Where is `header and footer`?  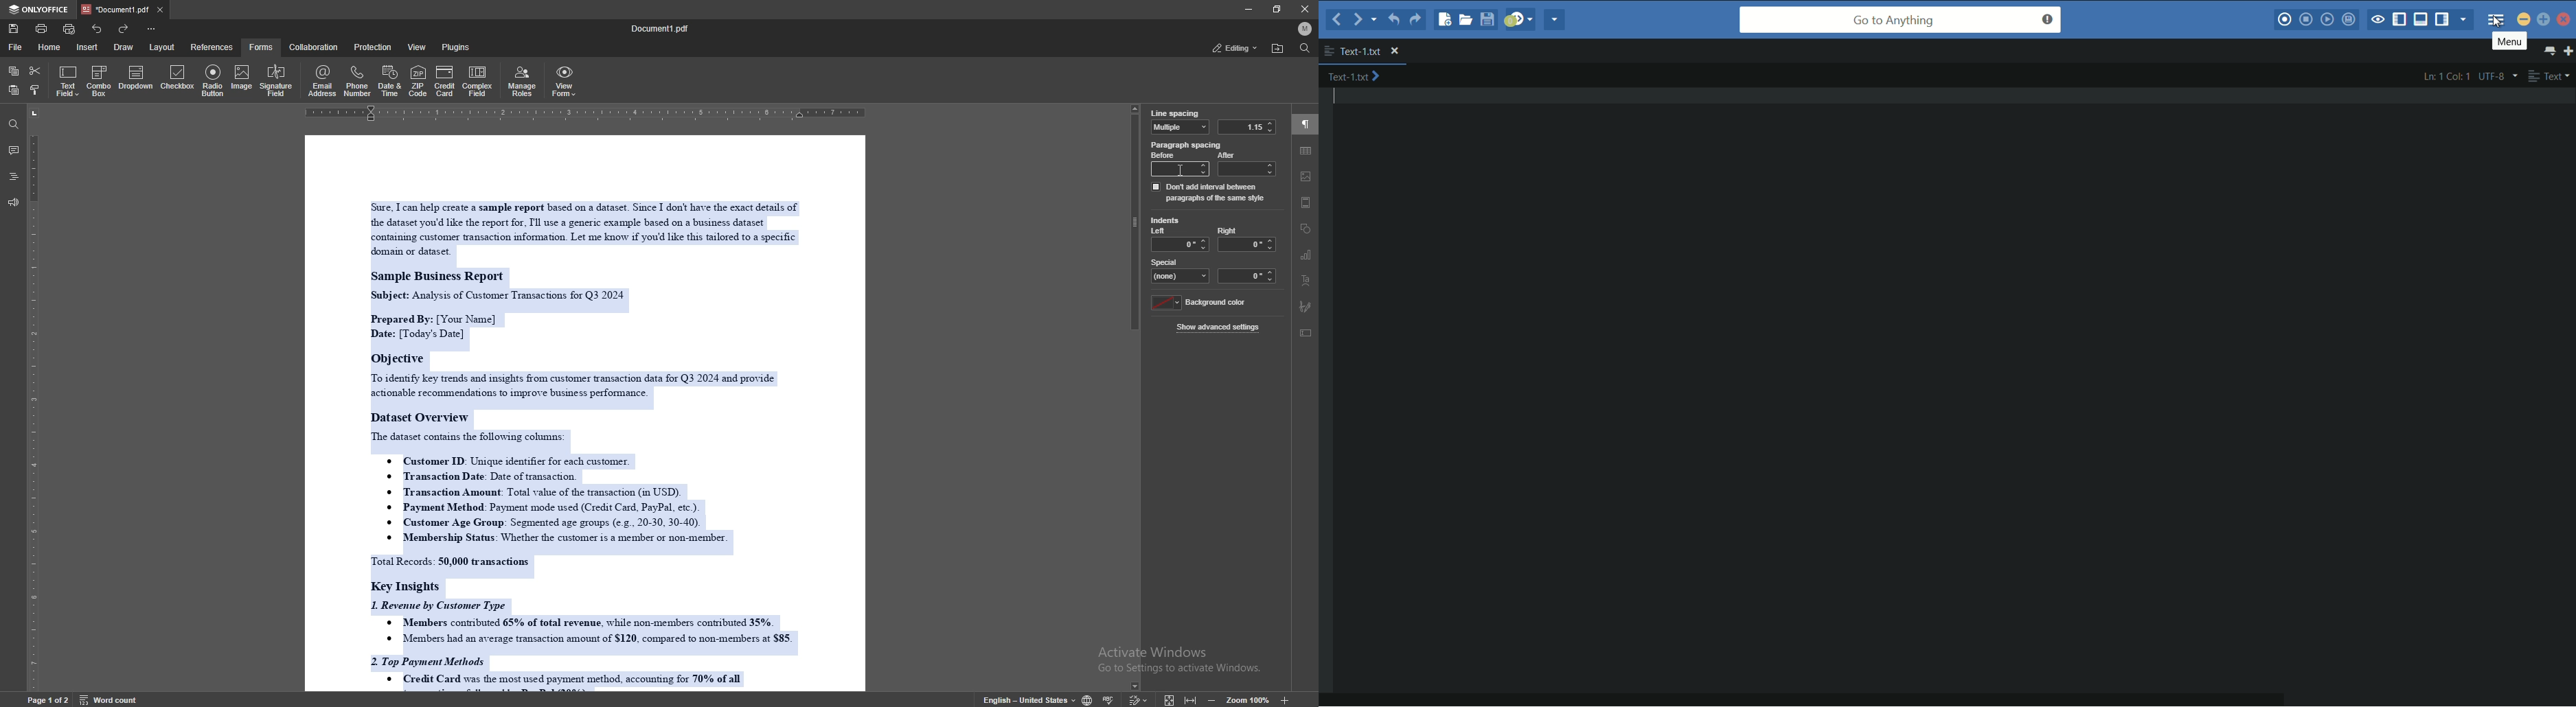
header and footer is located at coordinates (1306, 202).